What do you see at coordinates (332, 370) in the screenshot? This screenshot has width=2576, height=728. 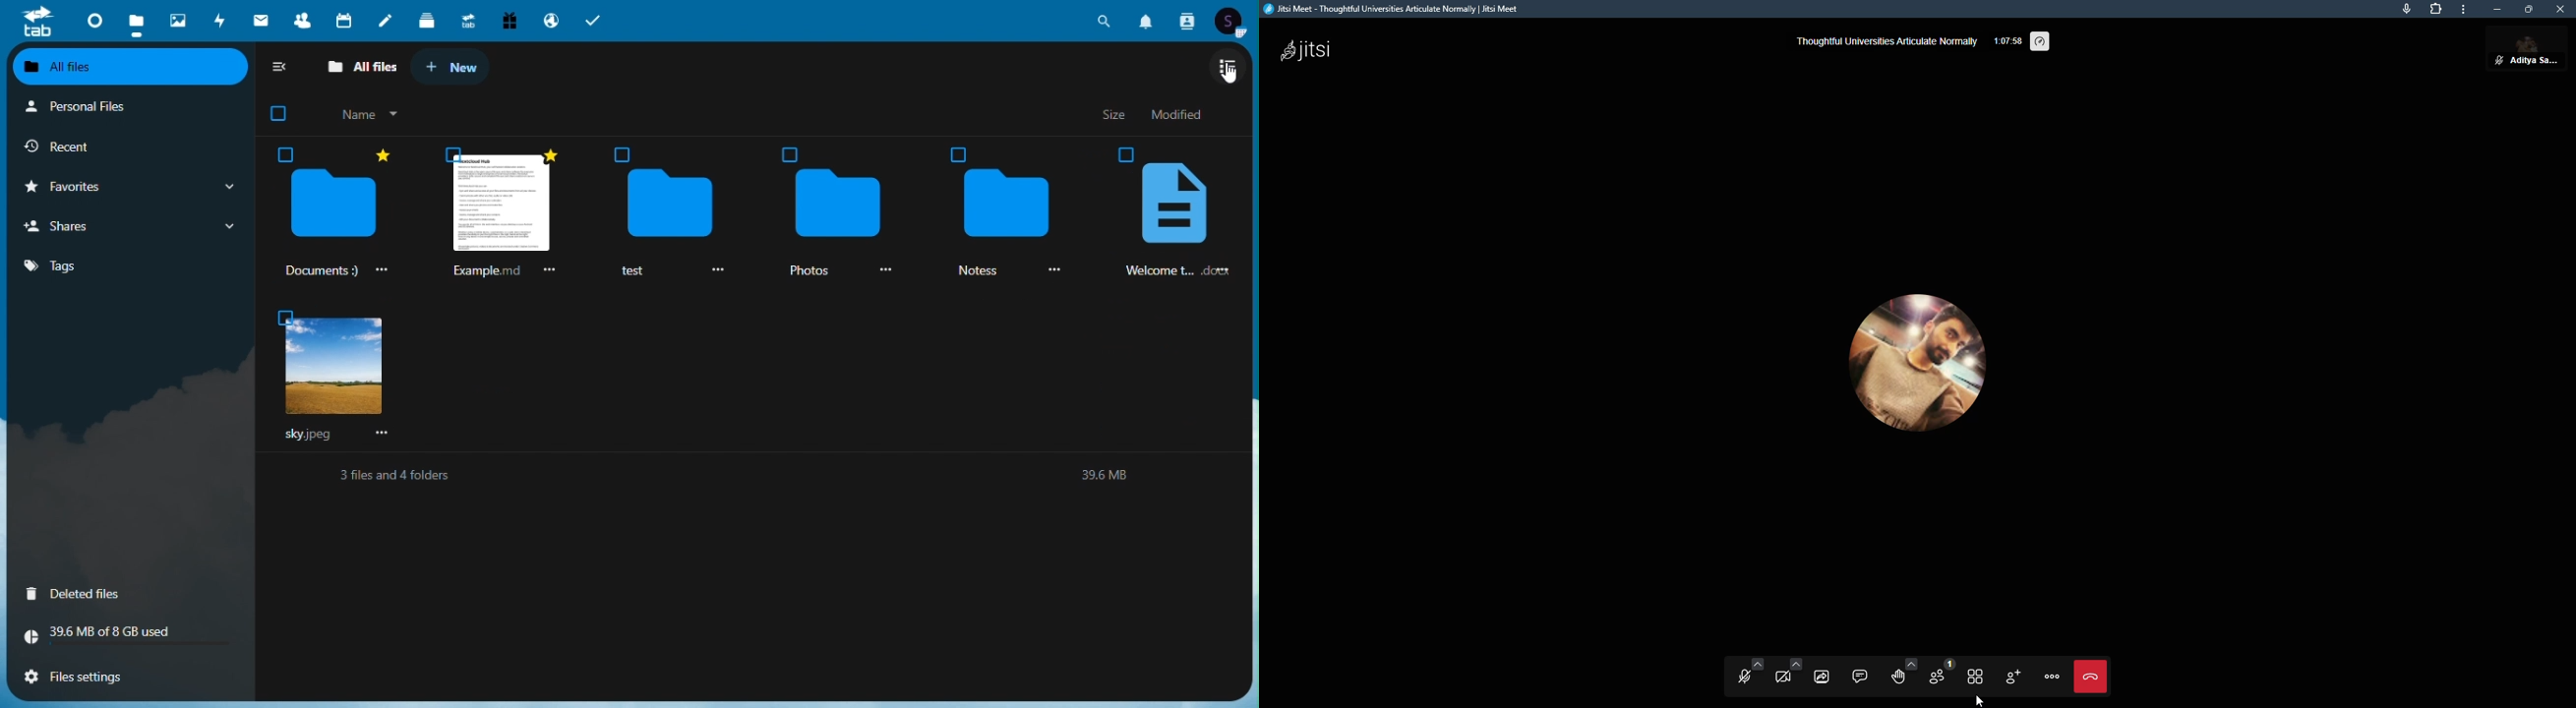 I see `sky image` at bounding box center [332, 370].